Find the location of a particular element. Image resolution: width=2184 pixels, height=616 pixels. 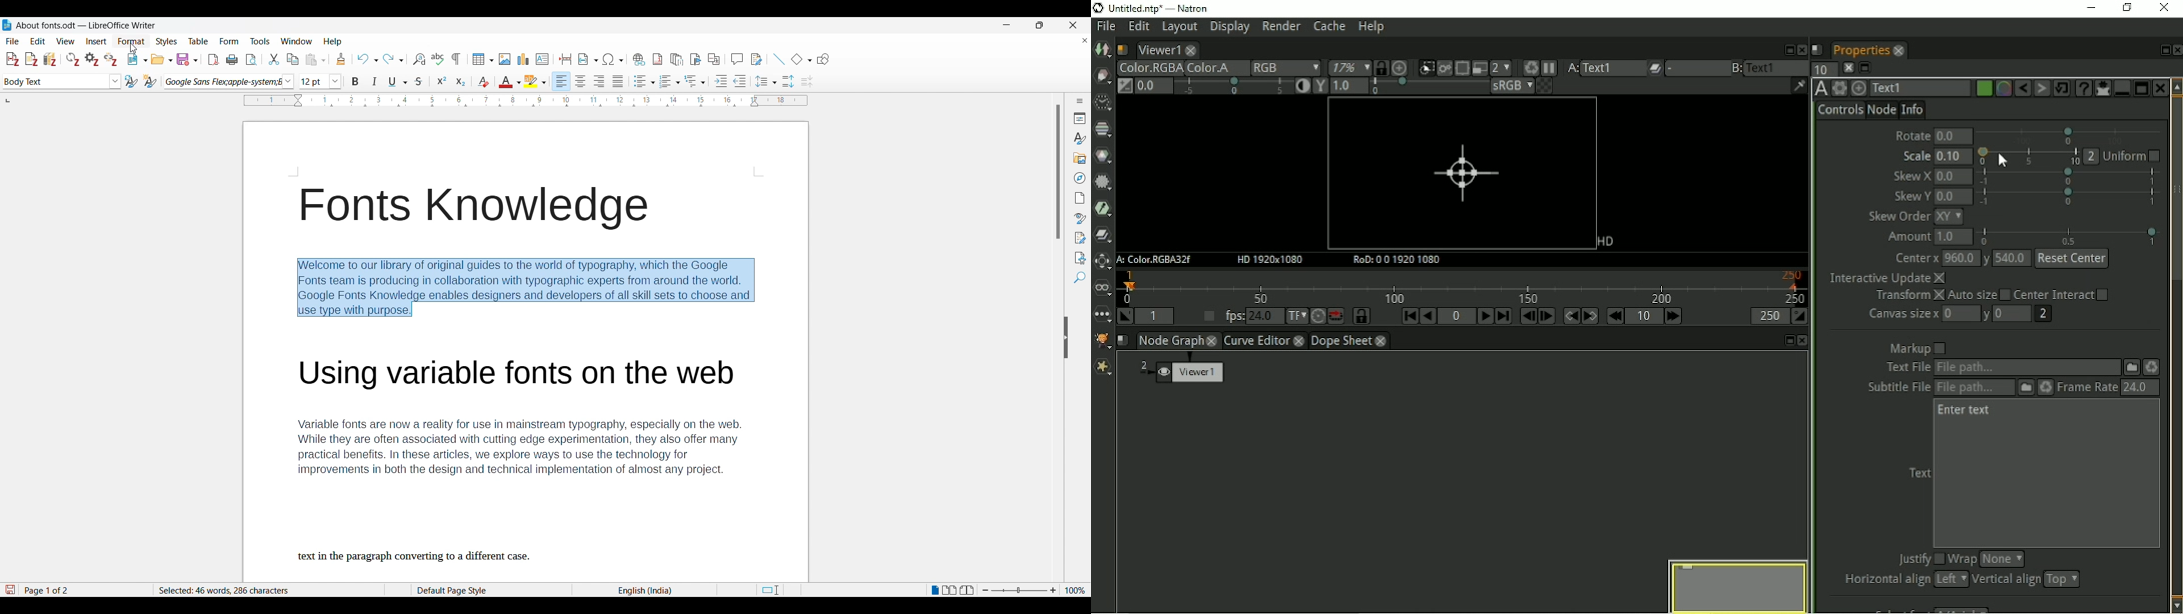

Save options is located at coordinates (187, 60).